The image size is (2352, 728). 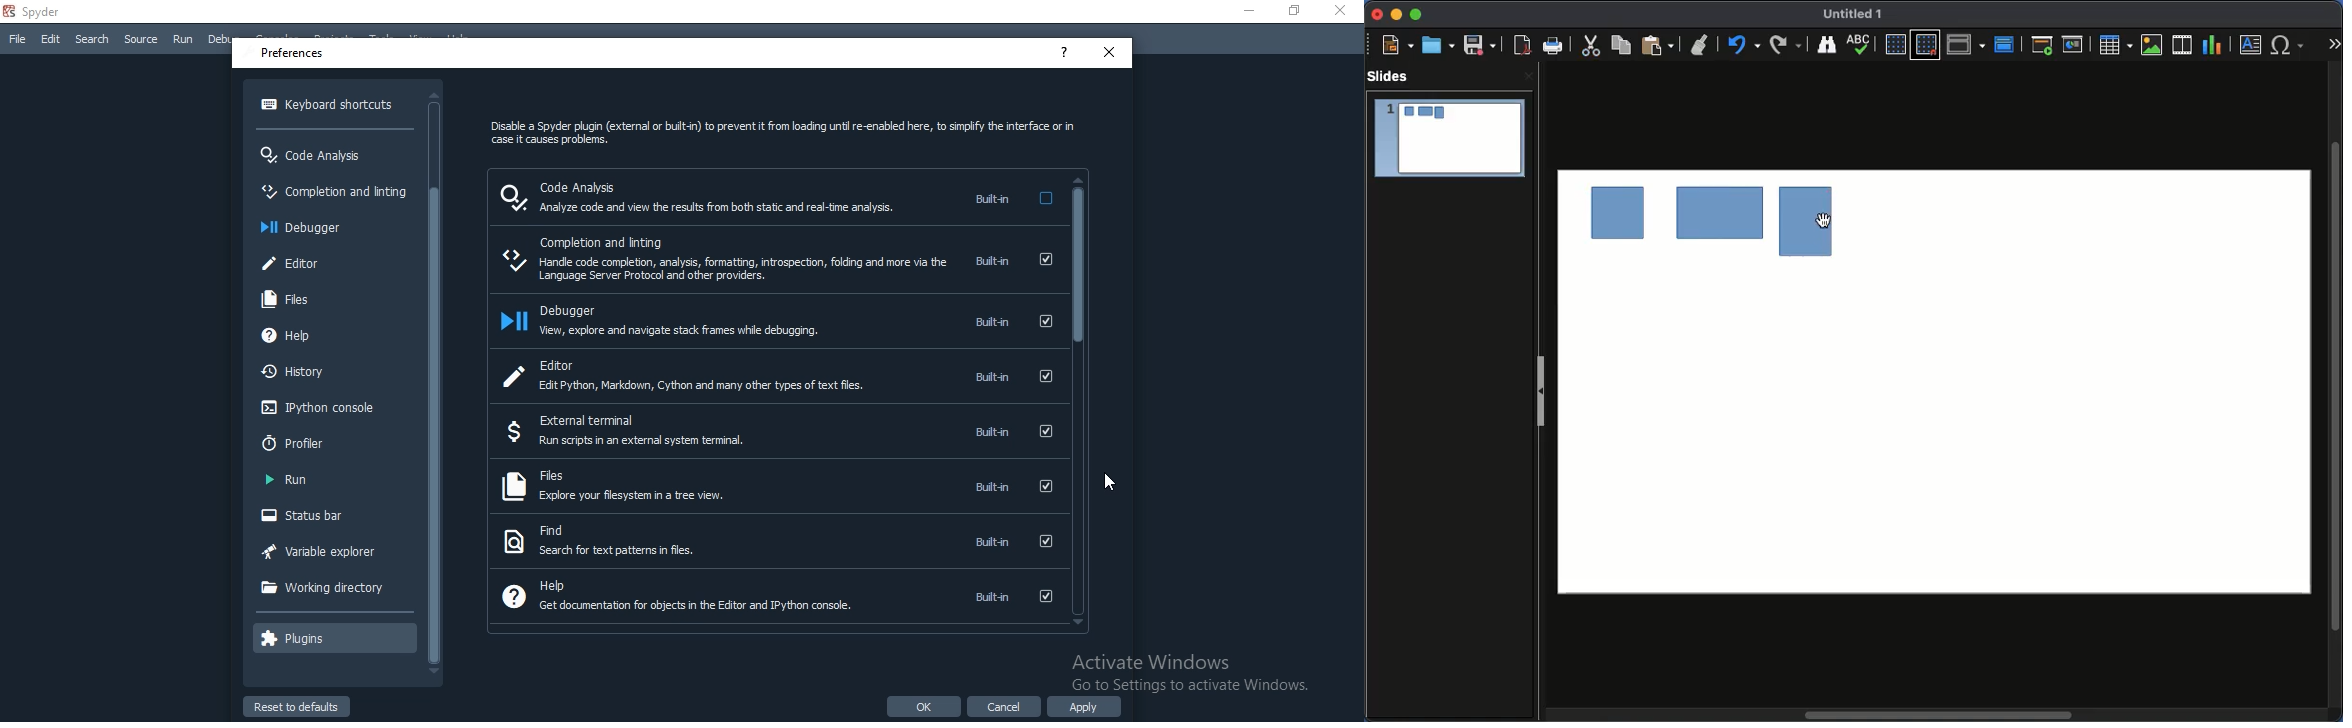 I want to click on find , so click(x=773, y=540).